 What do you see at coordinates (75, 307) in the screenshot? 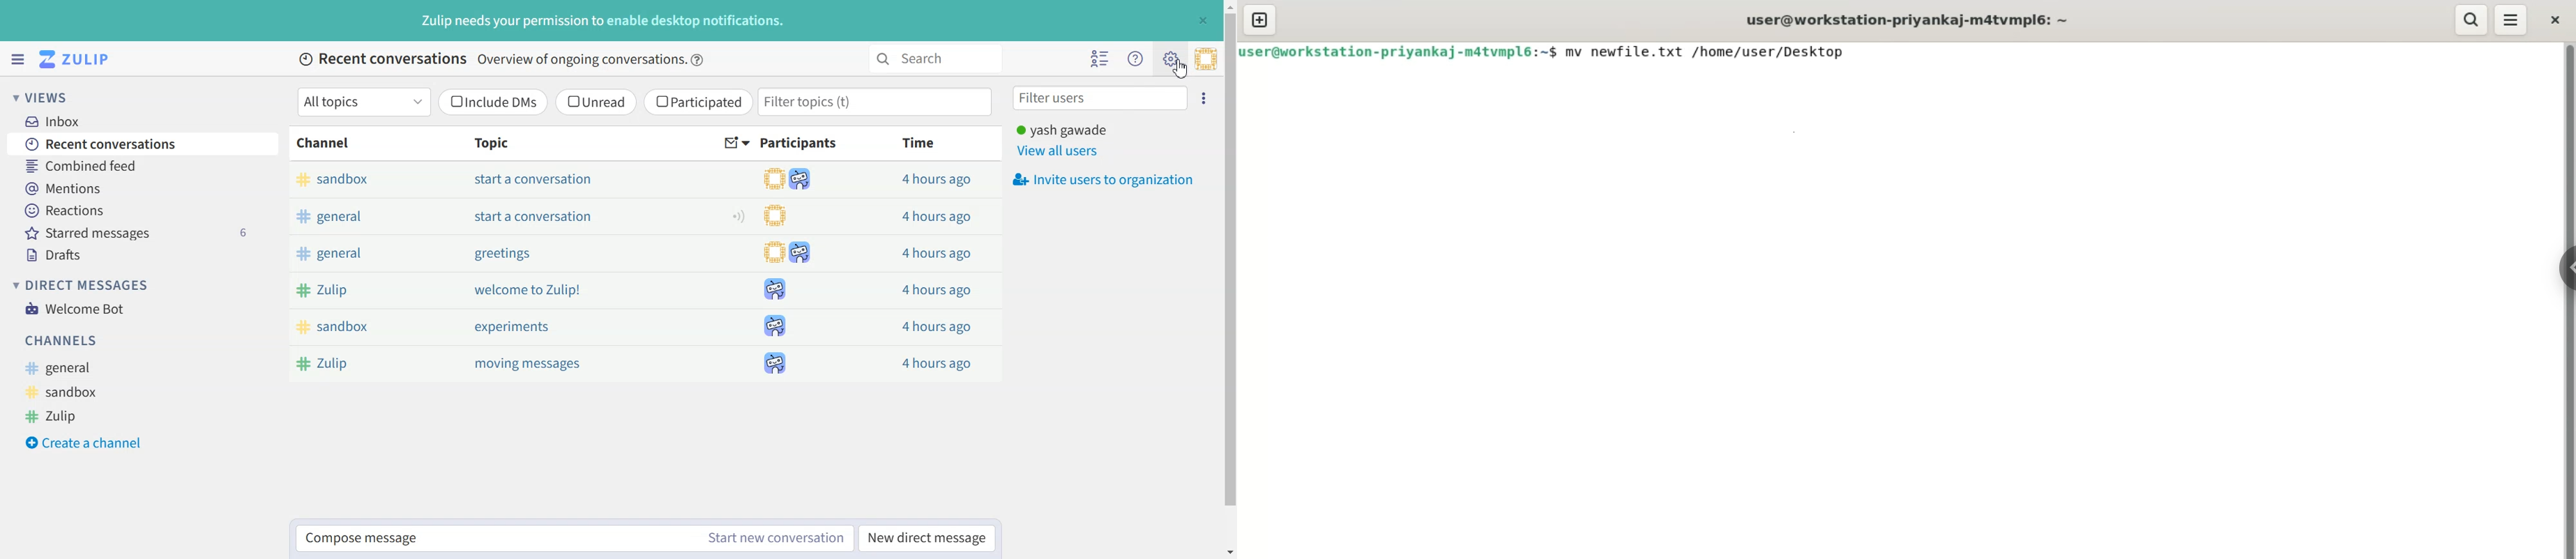
I see `Welcome Bot` at bounding box center [75, 307].